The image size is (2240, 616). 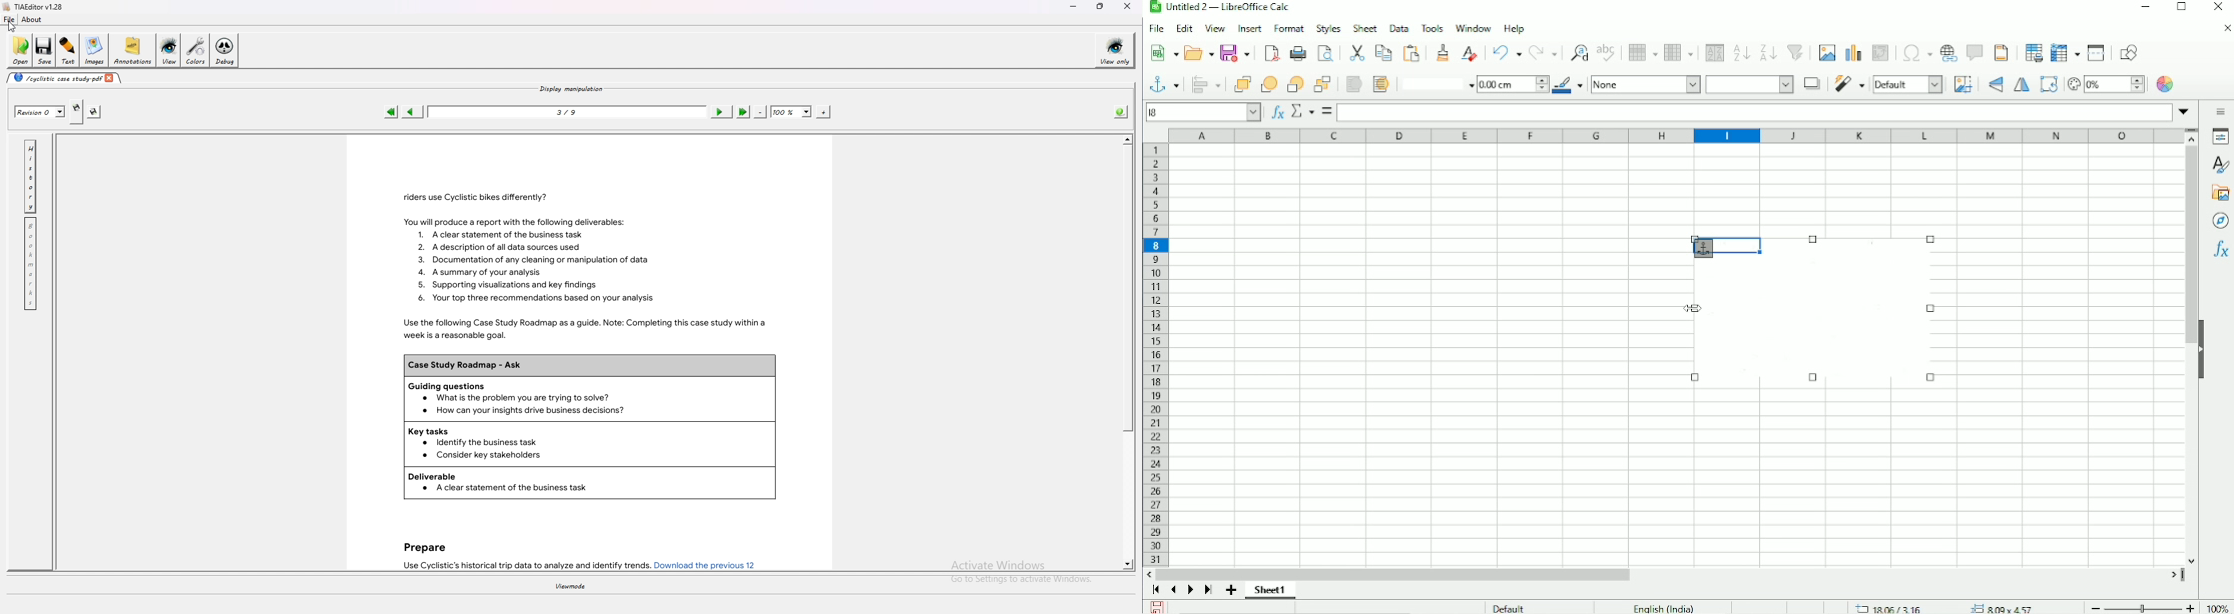 I want to click on bookmark, so click(x=32, y=264).